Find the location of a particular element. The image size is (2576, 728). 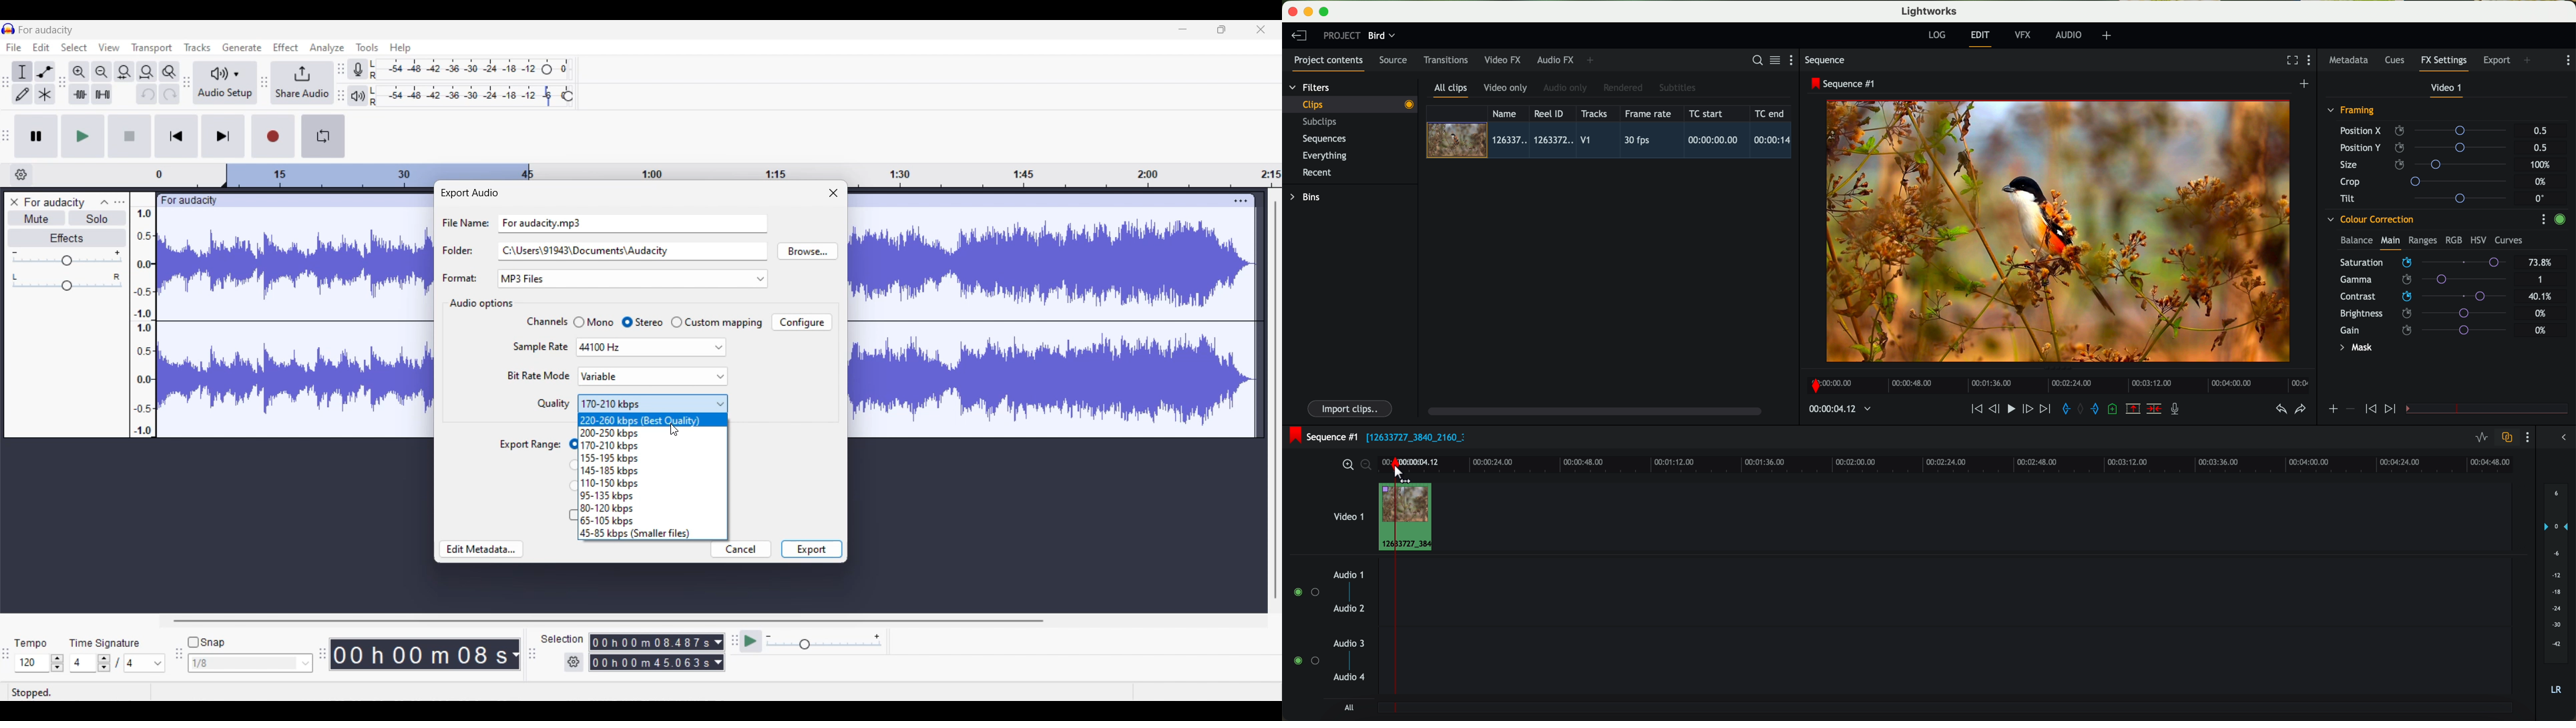

Selection settings is located at coordinates (574, 662).